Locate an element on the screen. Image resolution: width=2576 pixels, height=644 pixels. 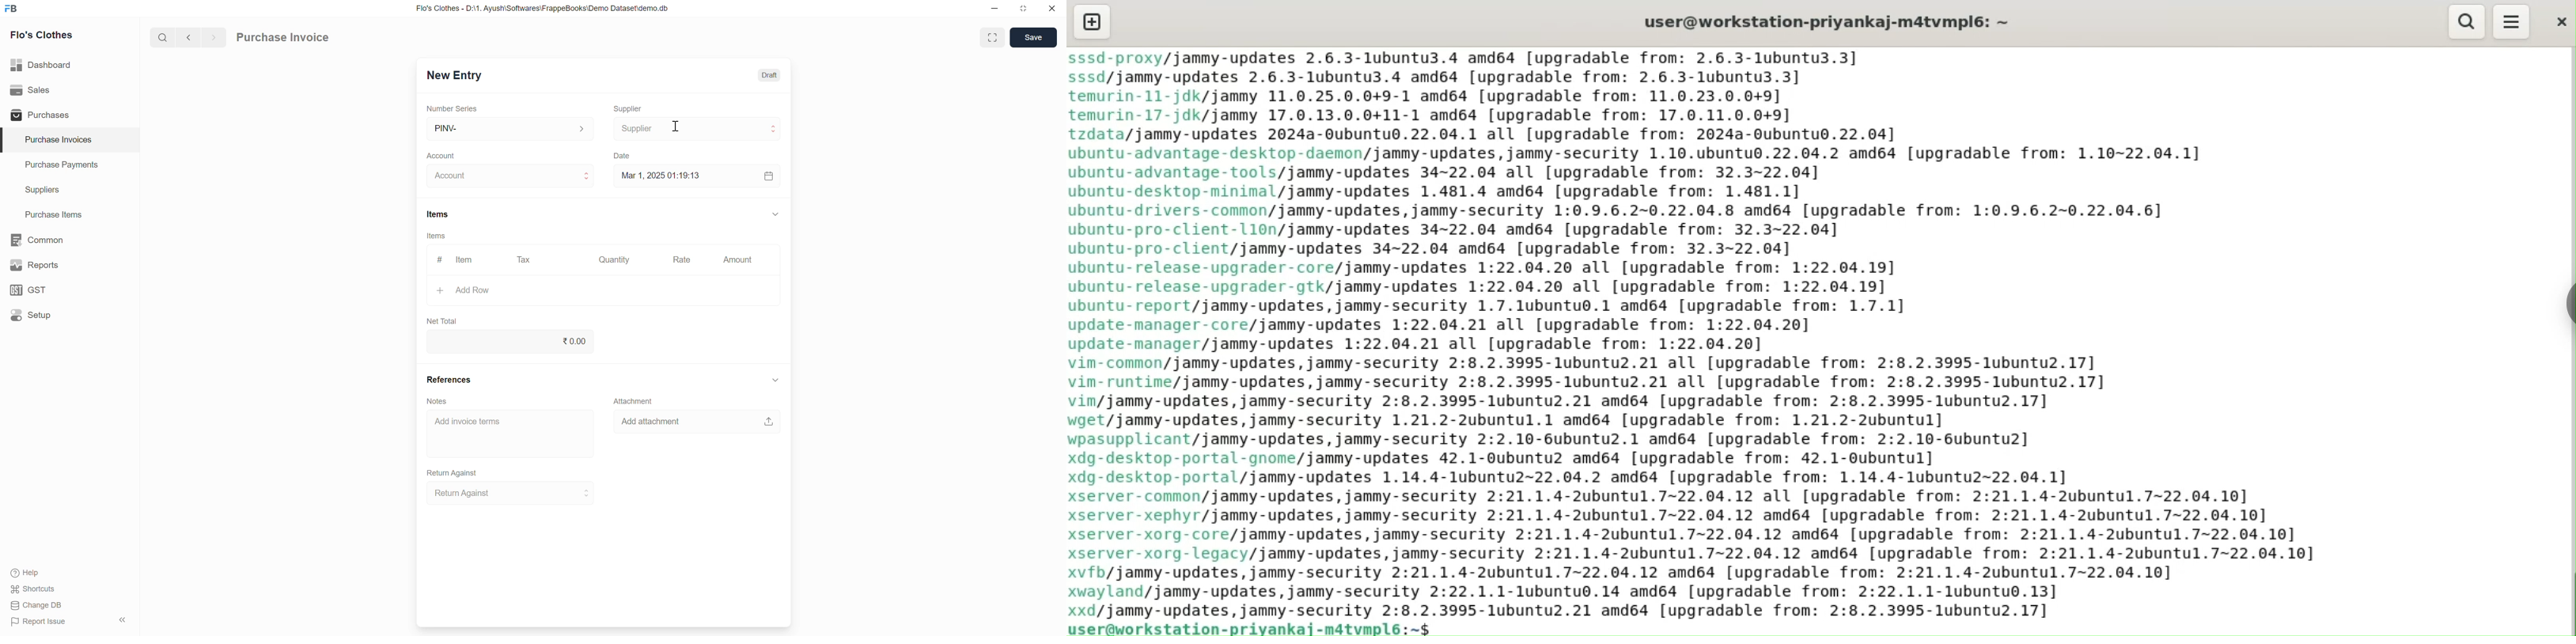
Supplier is located at coordinates (629, 105).